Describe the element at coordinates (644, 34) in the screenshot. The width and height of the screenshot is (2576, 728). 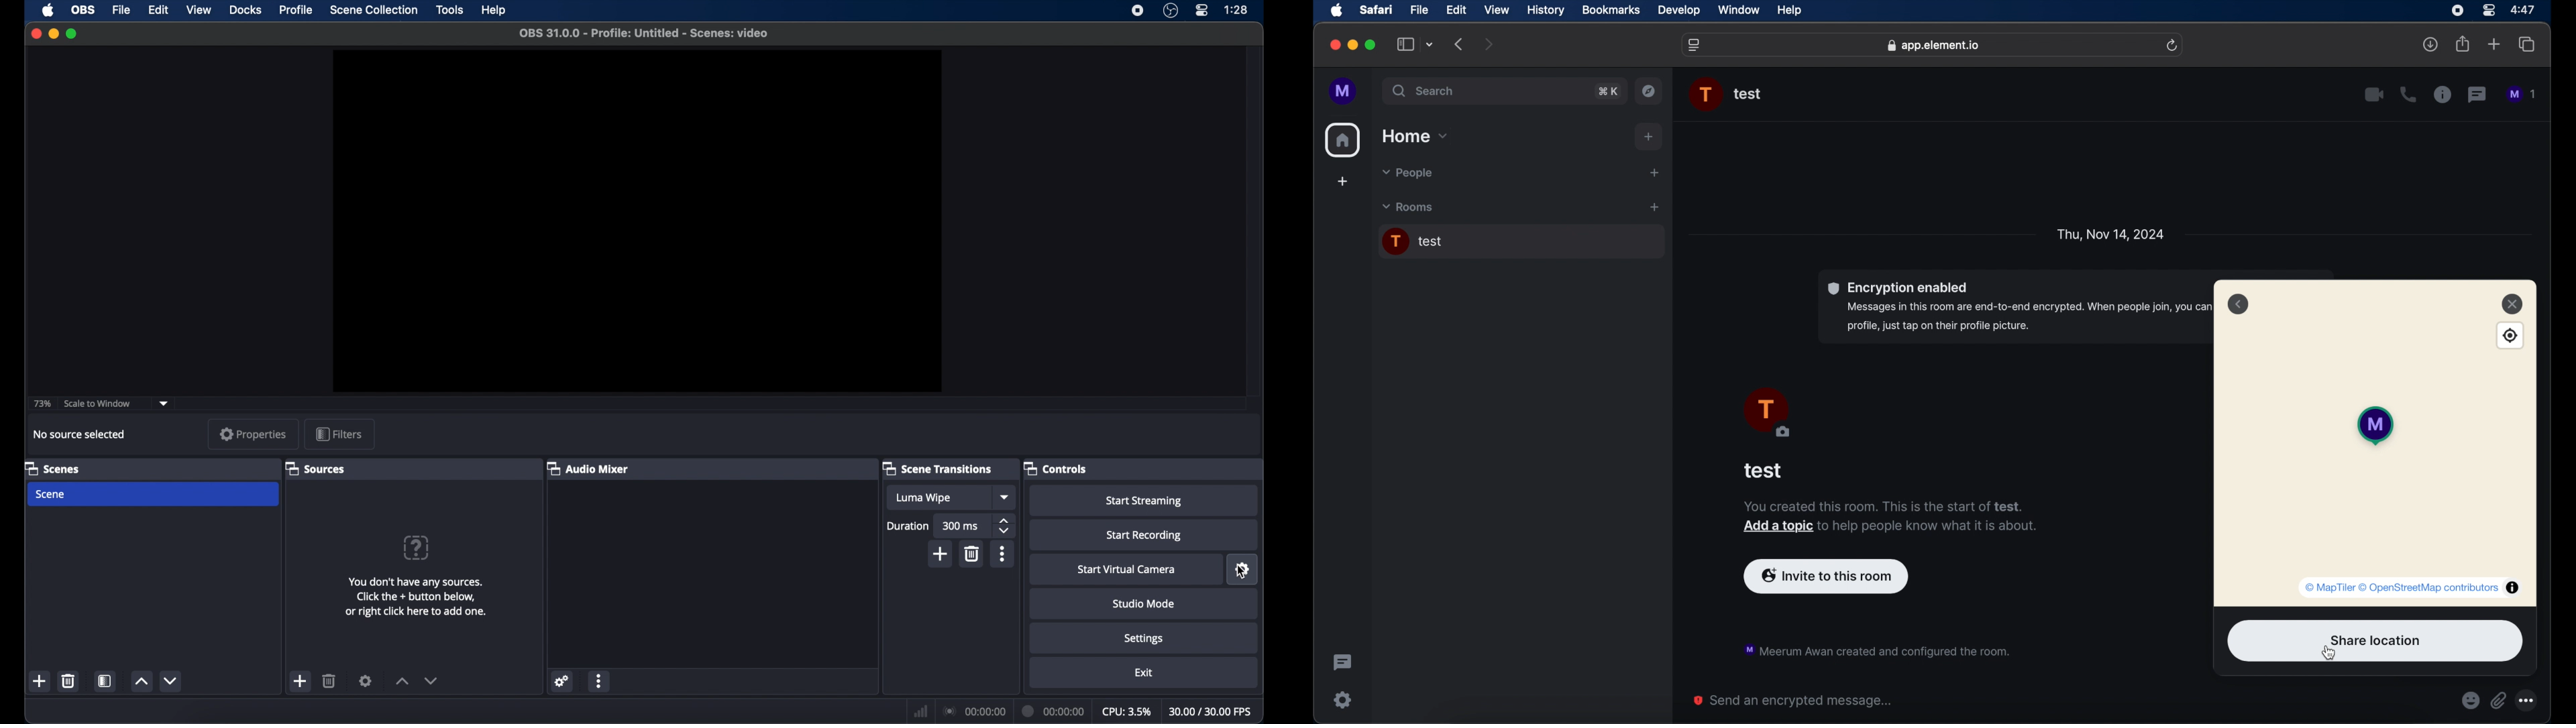
I see `file name` at that location.